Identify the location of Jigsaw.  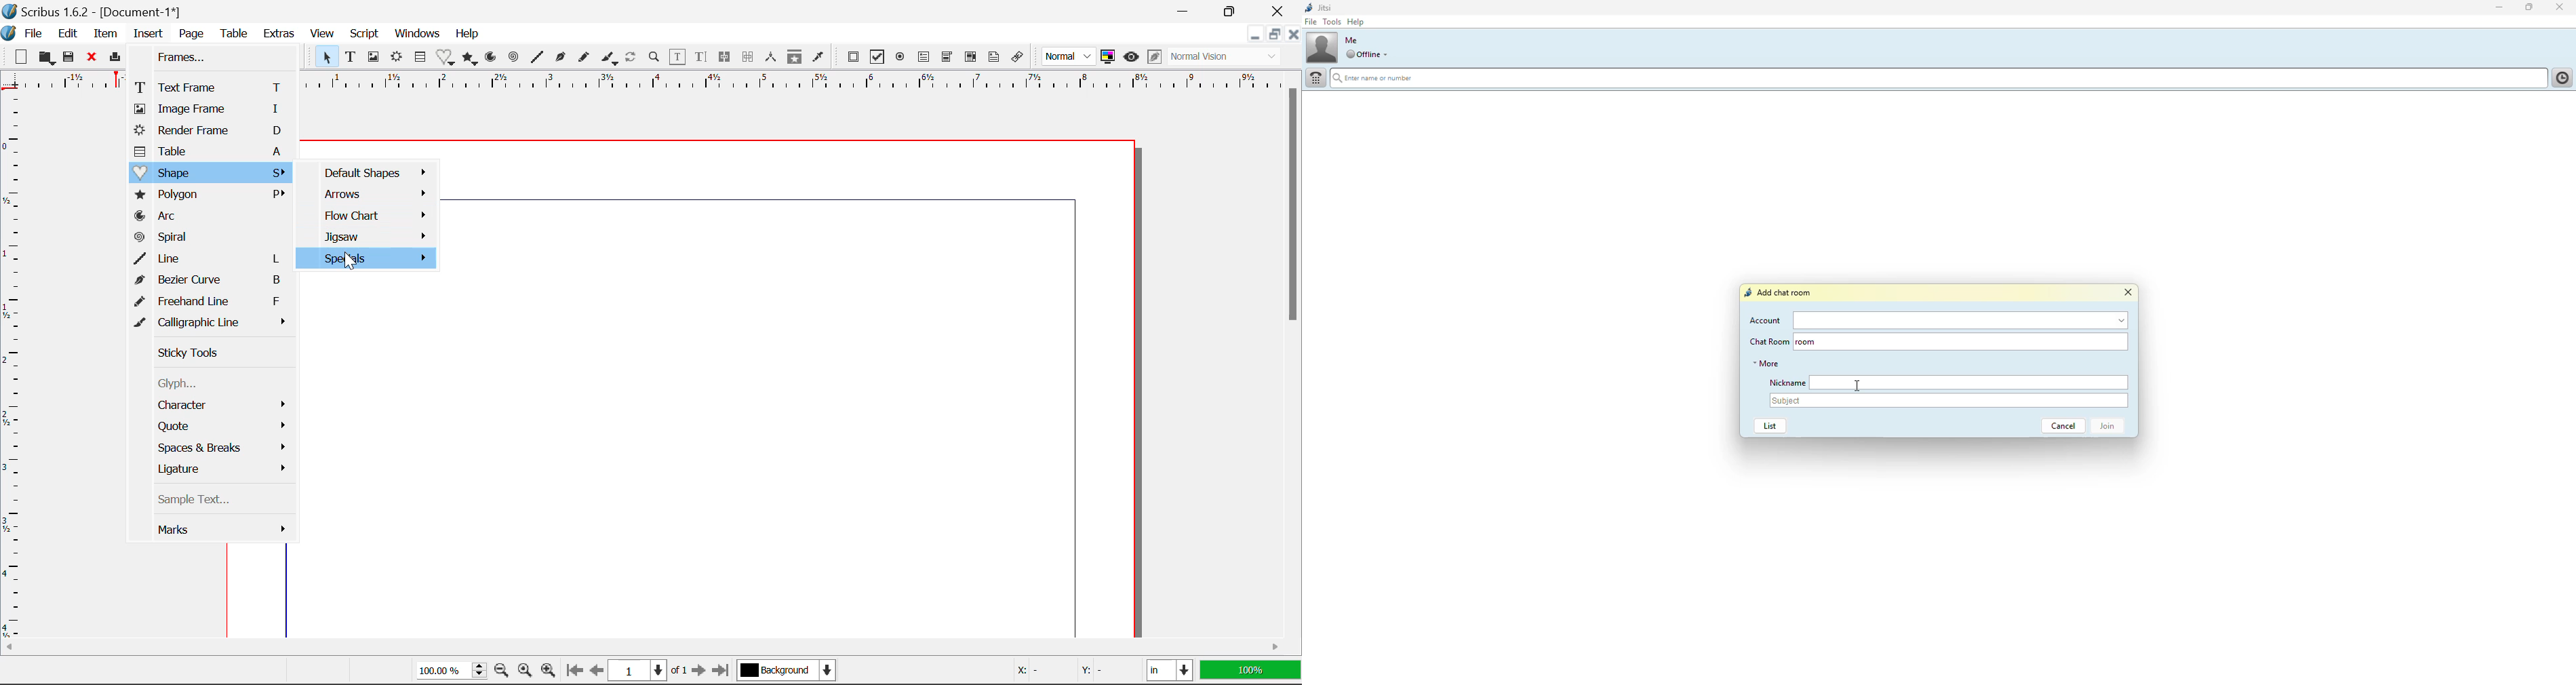
(367, 237).